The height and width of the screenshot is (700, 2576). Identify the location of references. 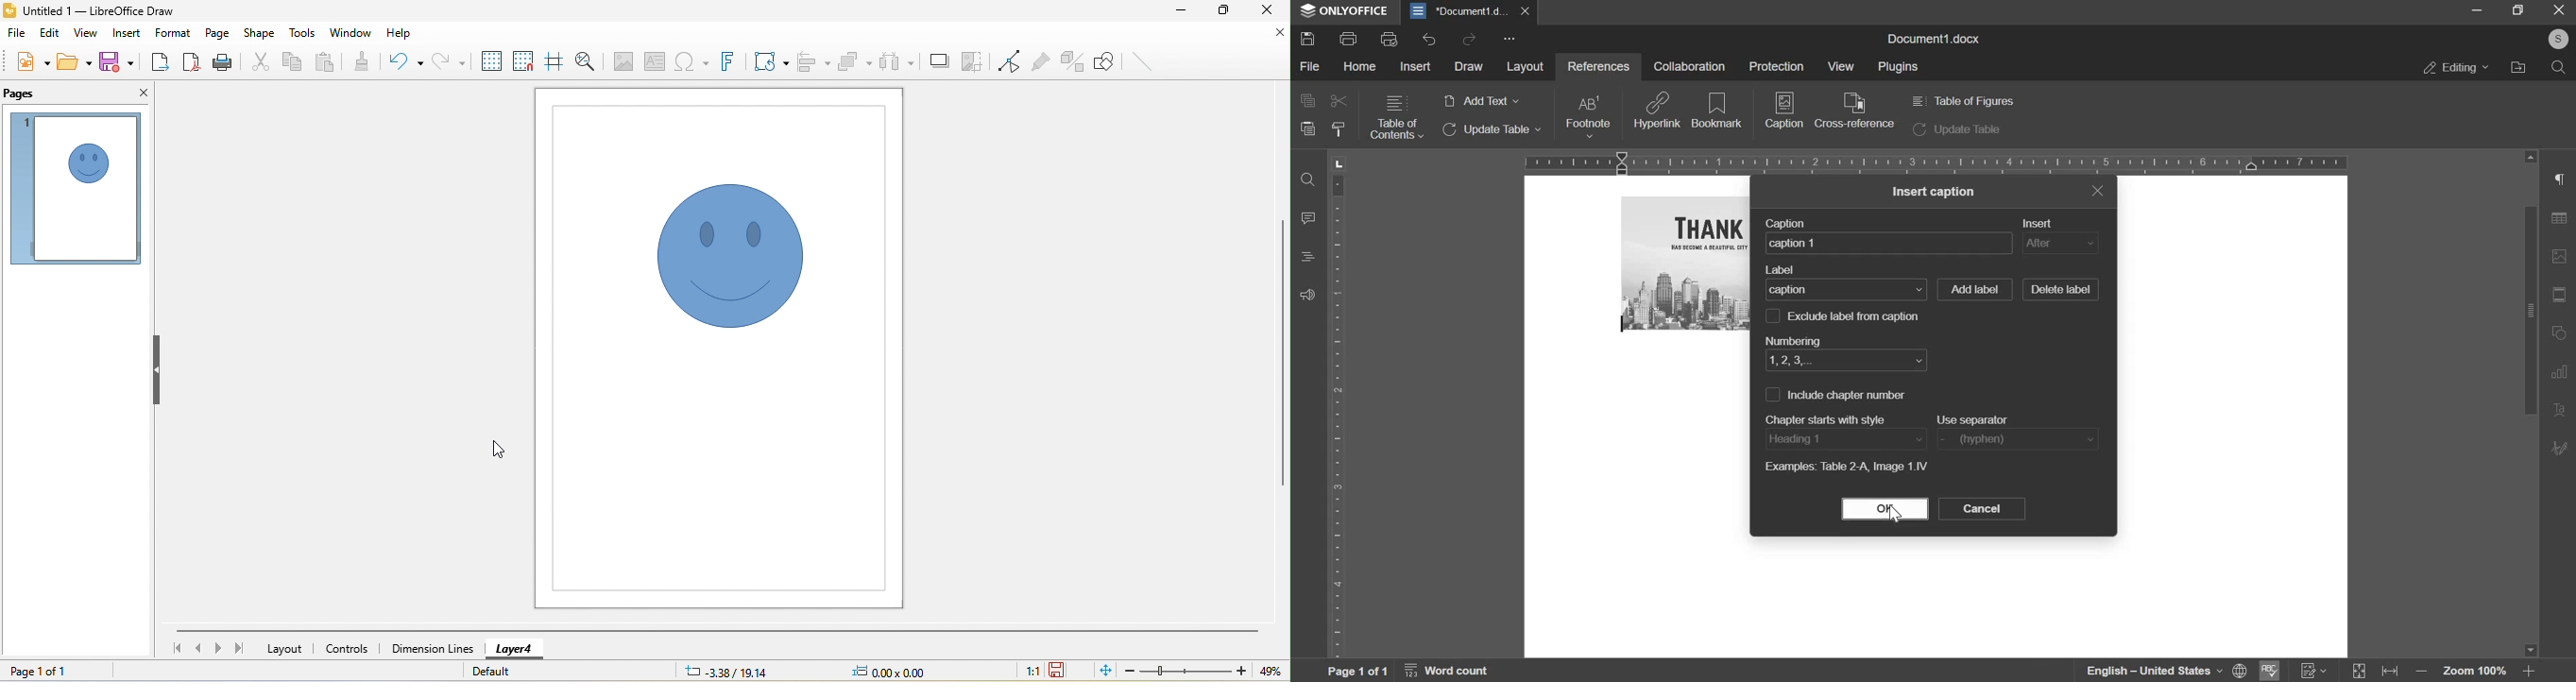
(1596, 65).